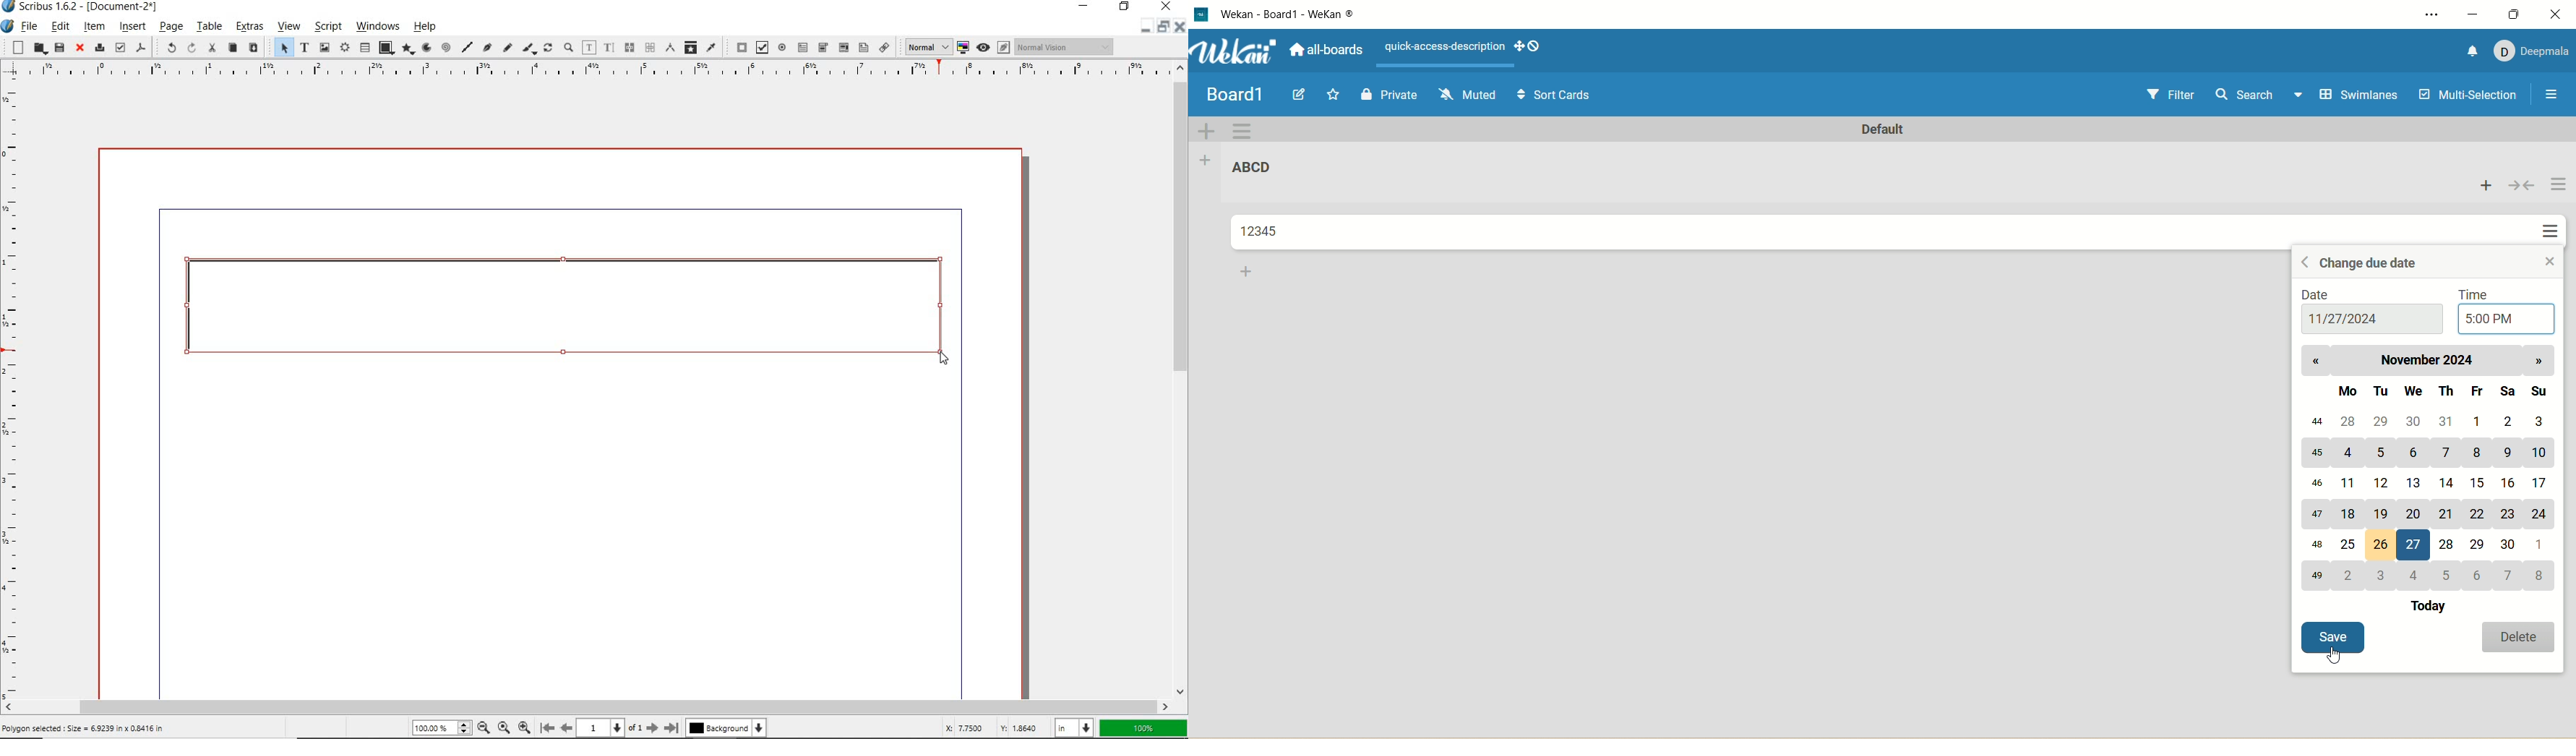 This screenshot has width=2576, height=756. I want to click on select unit, so click(1073, 729).